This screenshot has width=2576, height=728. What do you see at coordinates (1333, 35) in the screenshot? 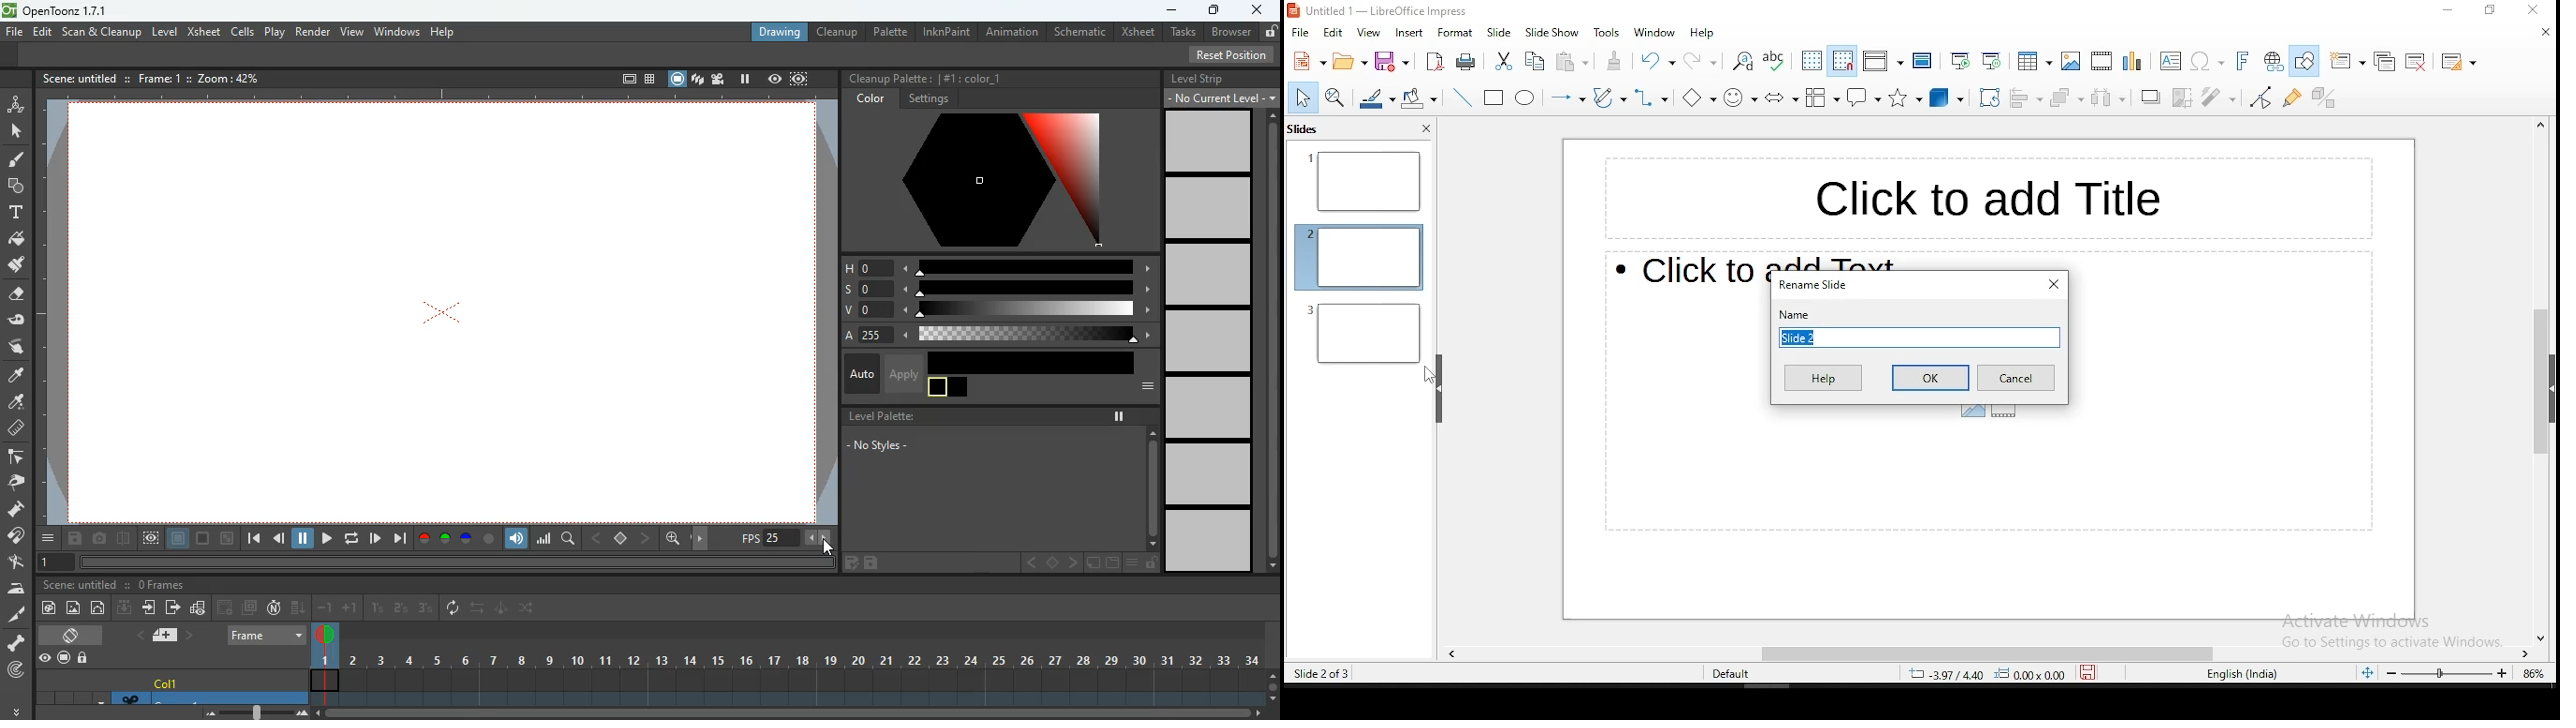
I see `edit` at bounding box center [1333, 35].